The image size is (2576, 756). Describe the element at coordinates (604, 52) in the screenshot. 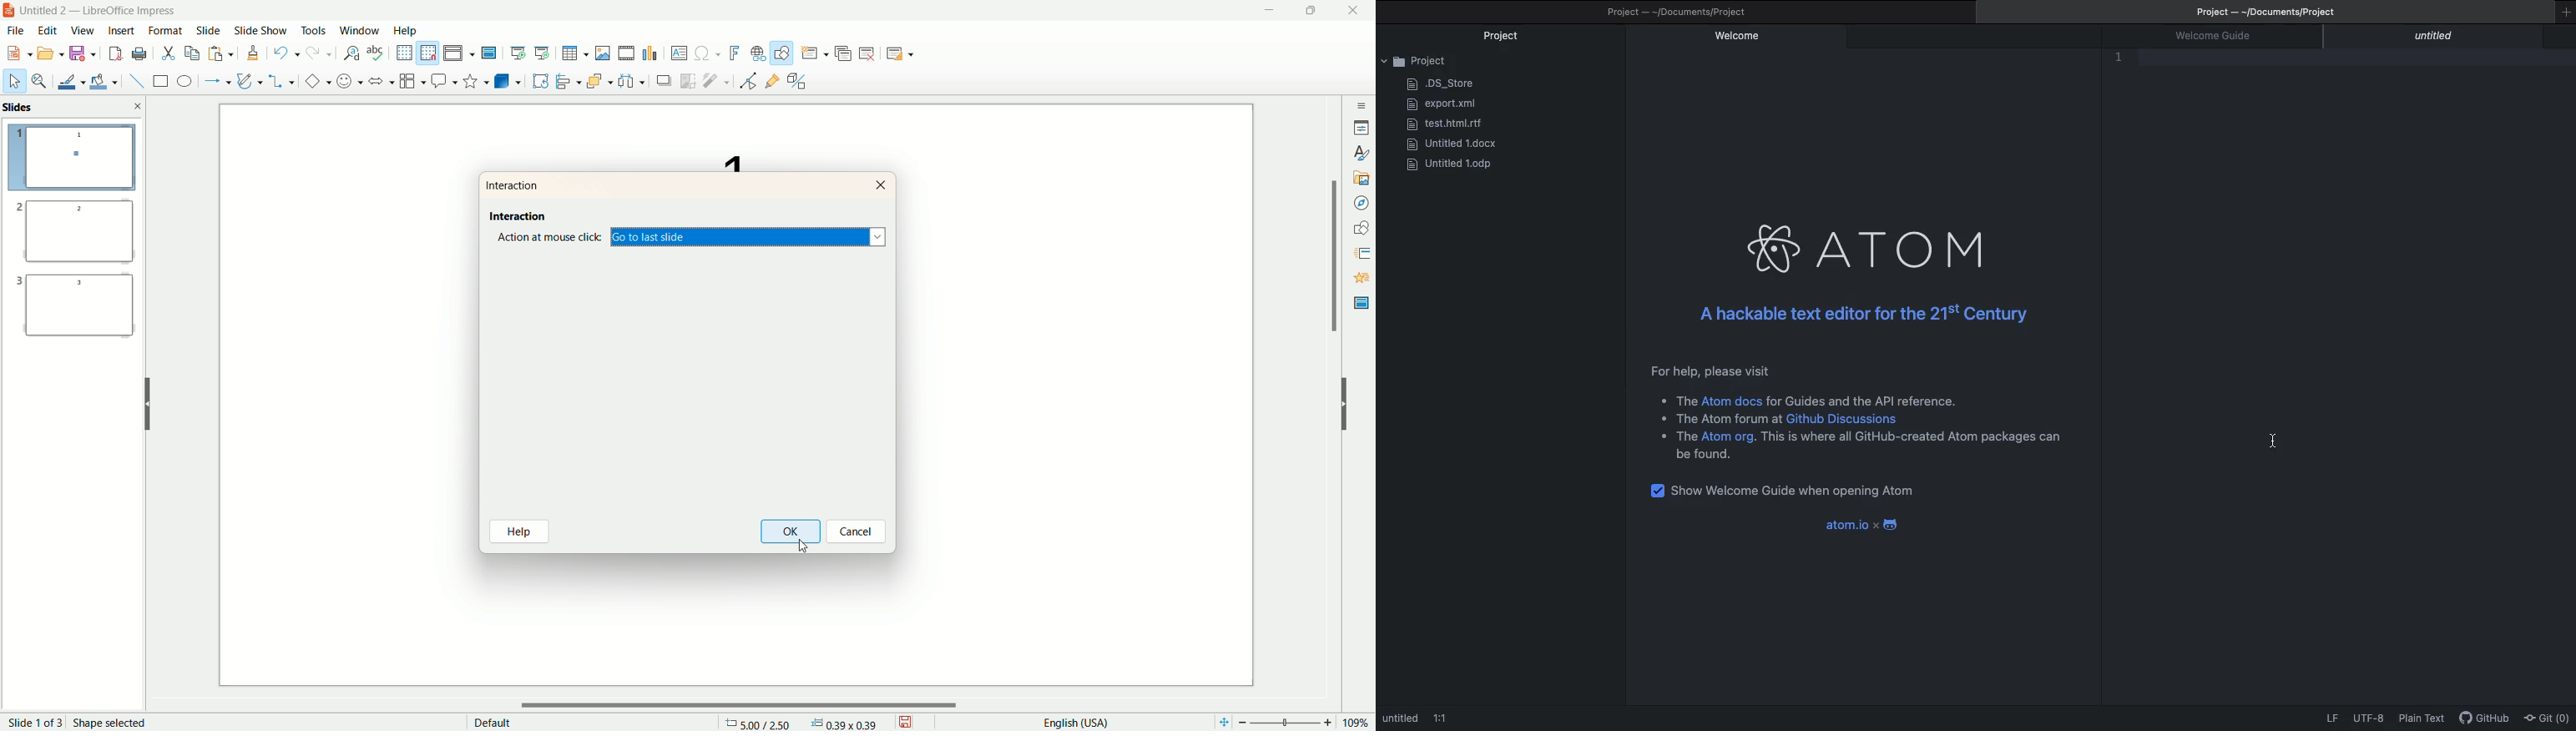

I see `insert image` at that location.